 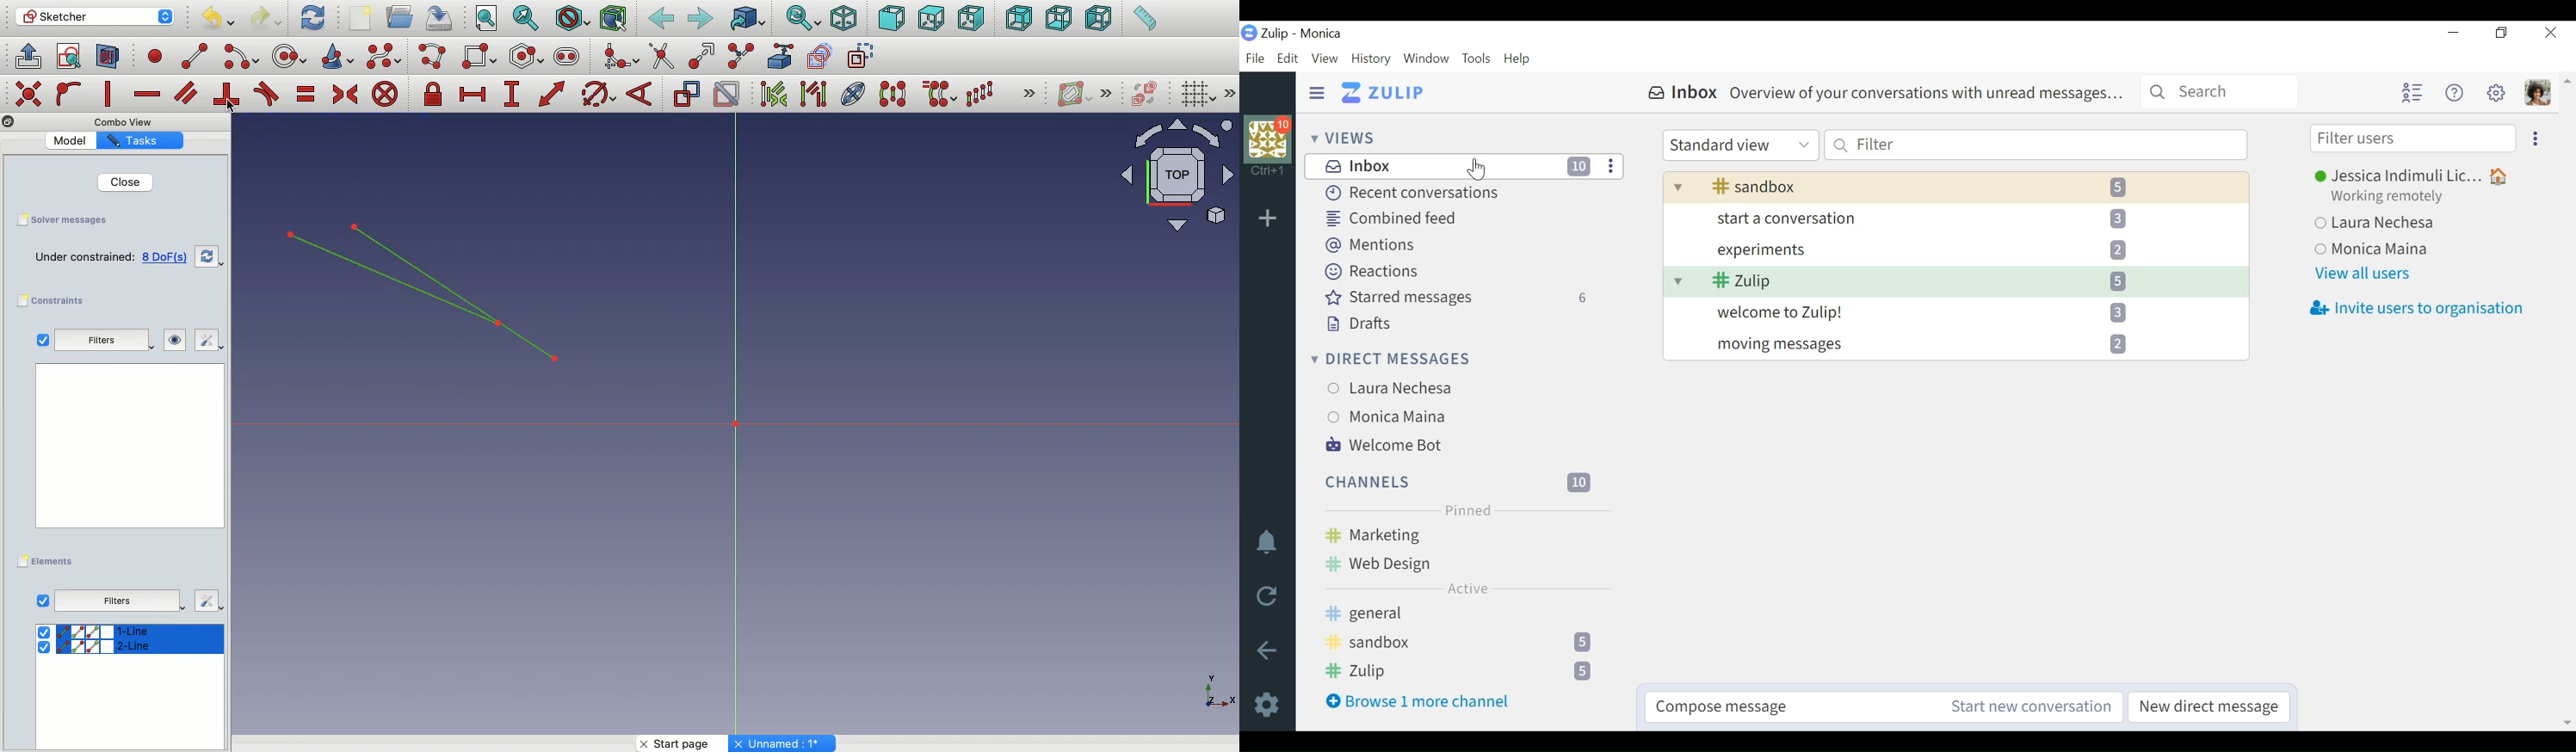 I want to click on Constrain horizontal distance, so click(x=476, y=96).